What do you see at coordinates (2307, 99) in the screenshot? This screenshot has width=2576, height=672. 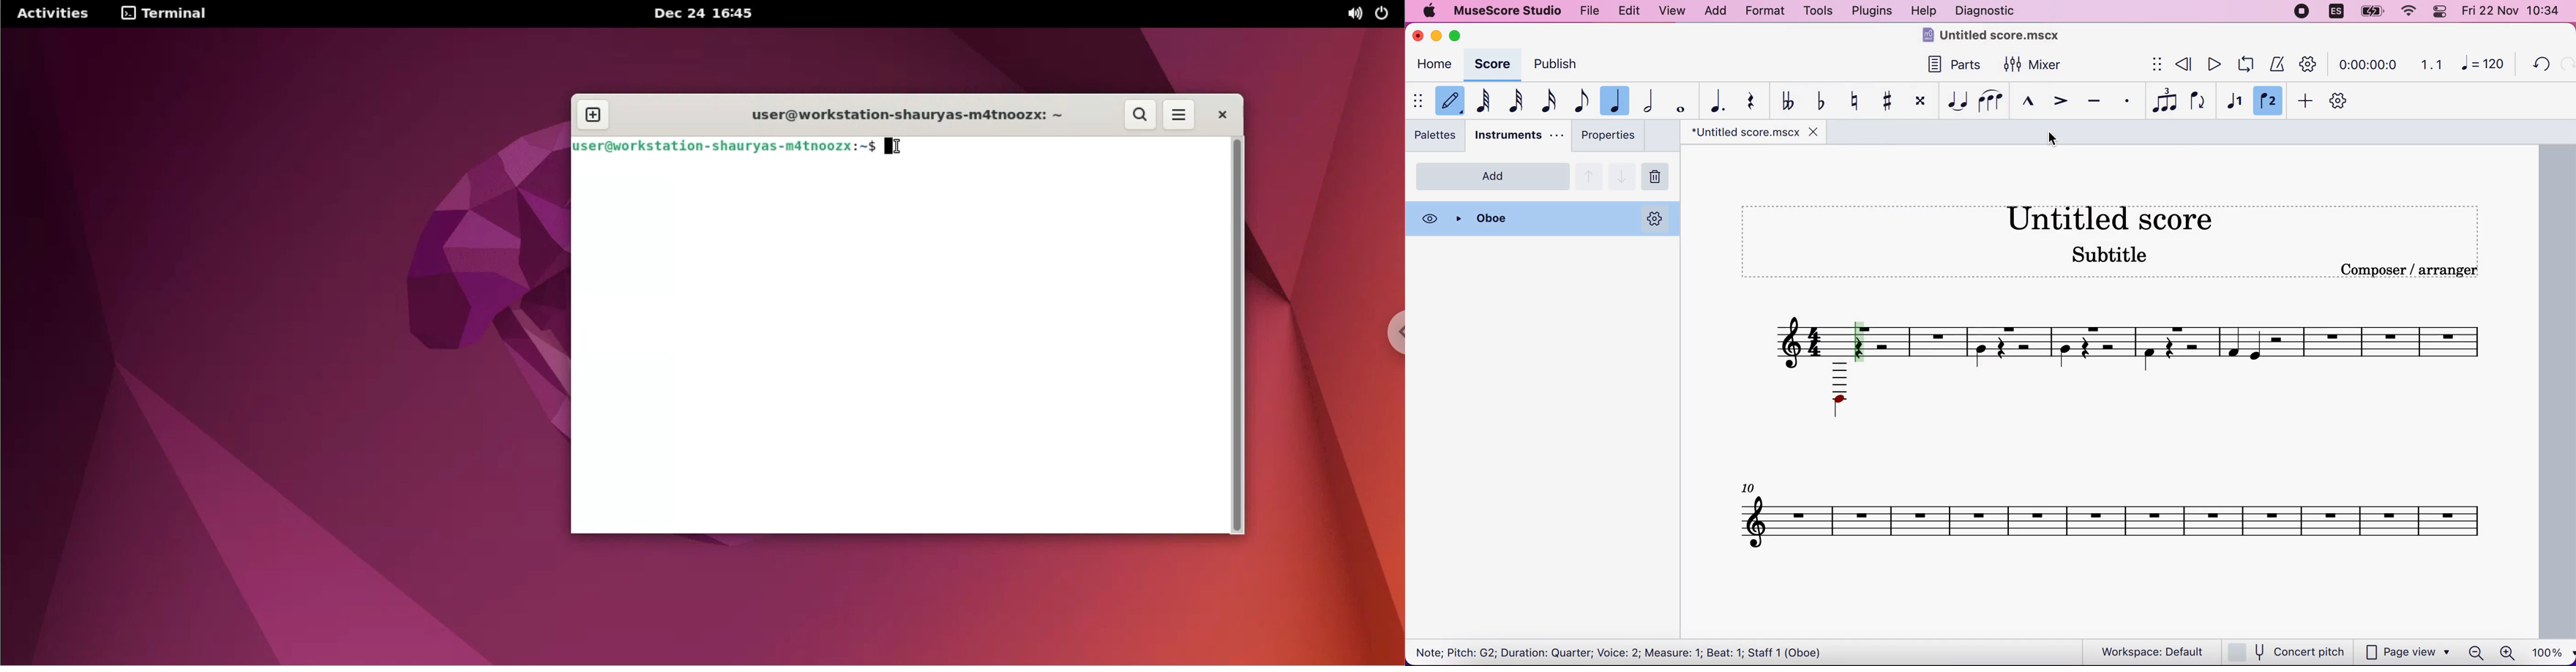 I see `add` at bounding box center [2307, 99].